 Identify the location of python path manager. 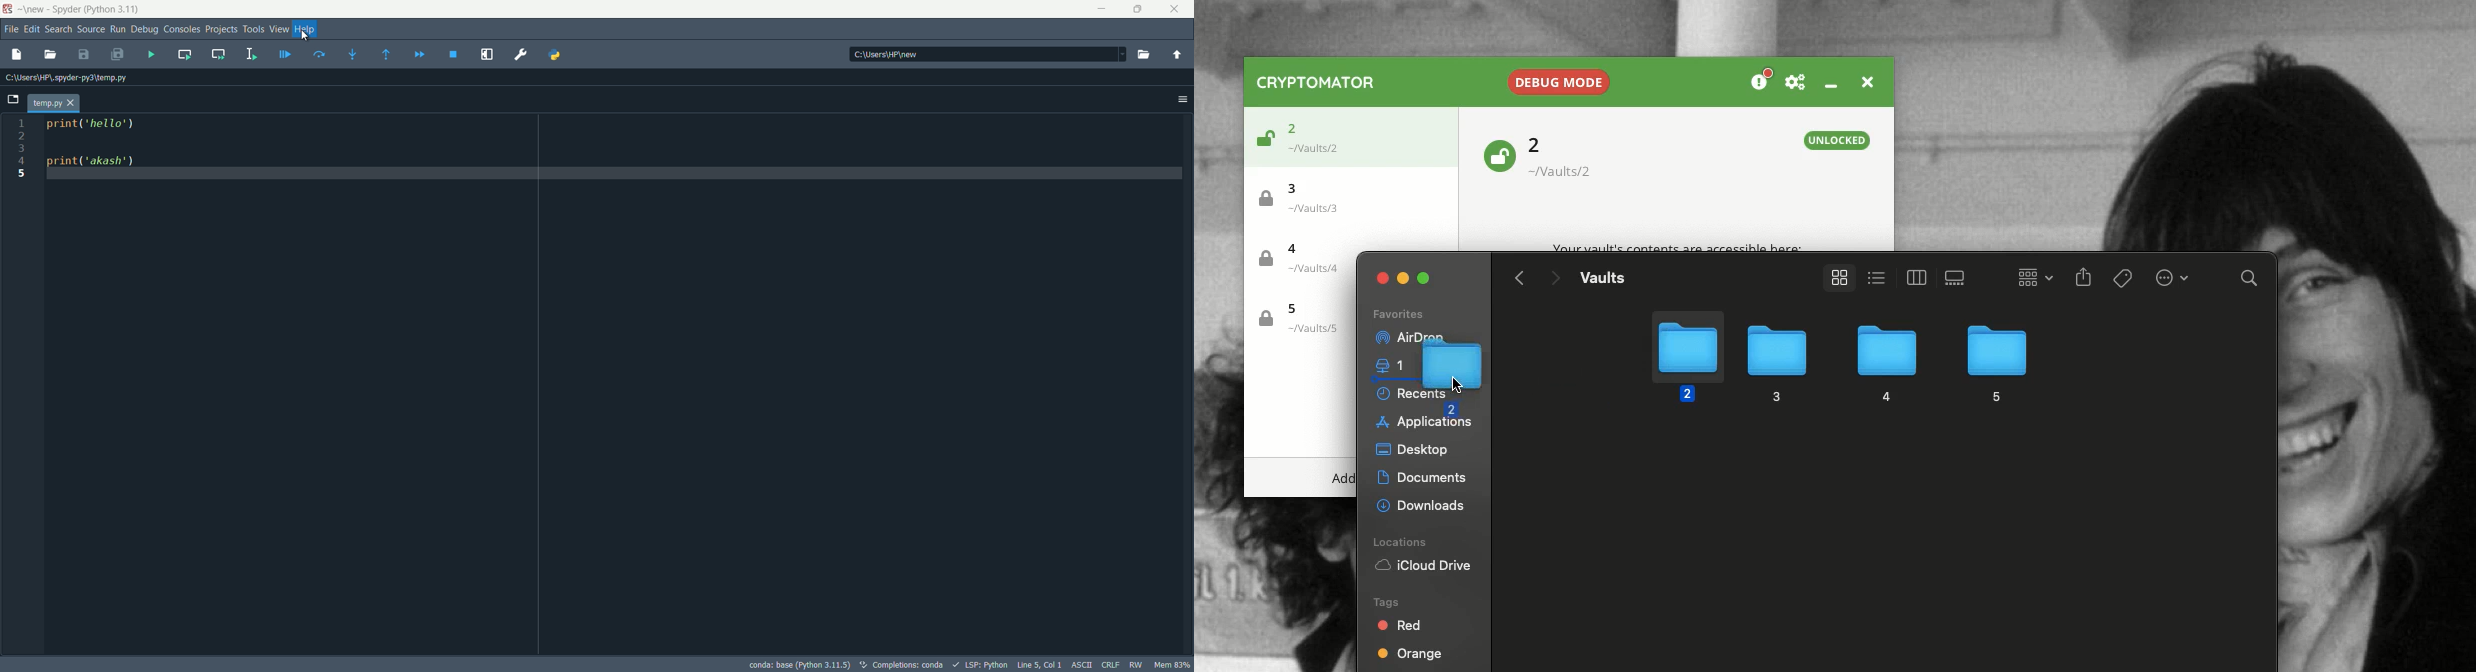
(558, 55).